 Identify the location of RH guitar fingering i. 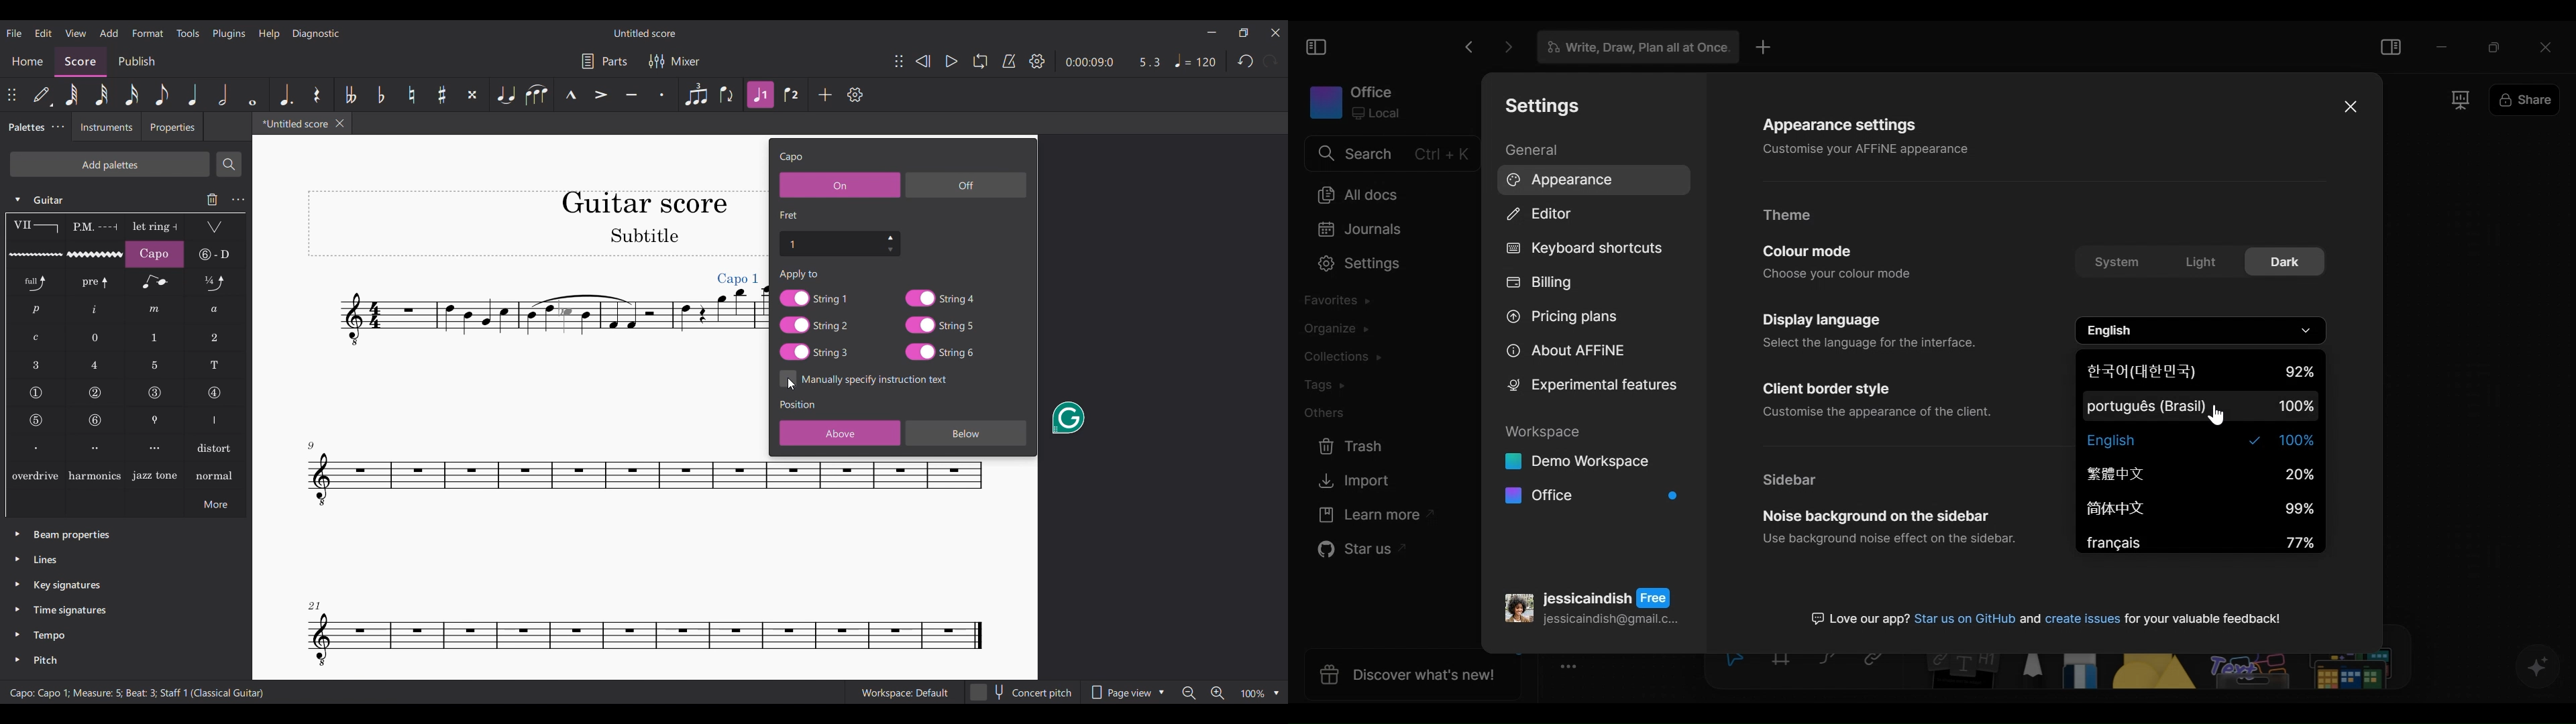
(95, 310).